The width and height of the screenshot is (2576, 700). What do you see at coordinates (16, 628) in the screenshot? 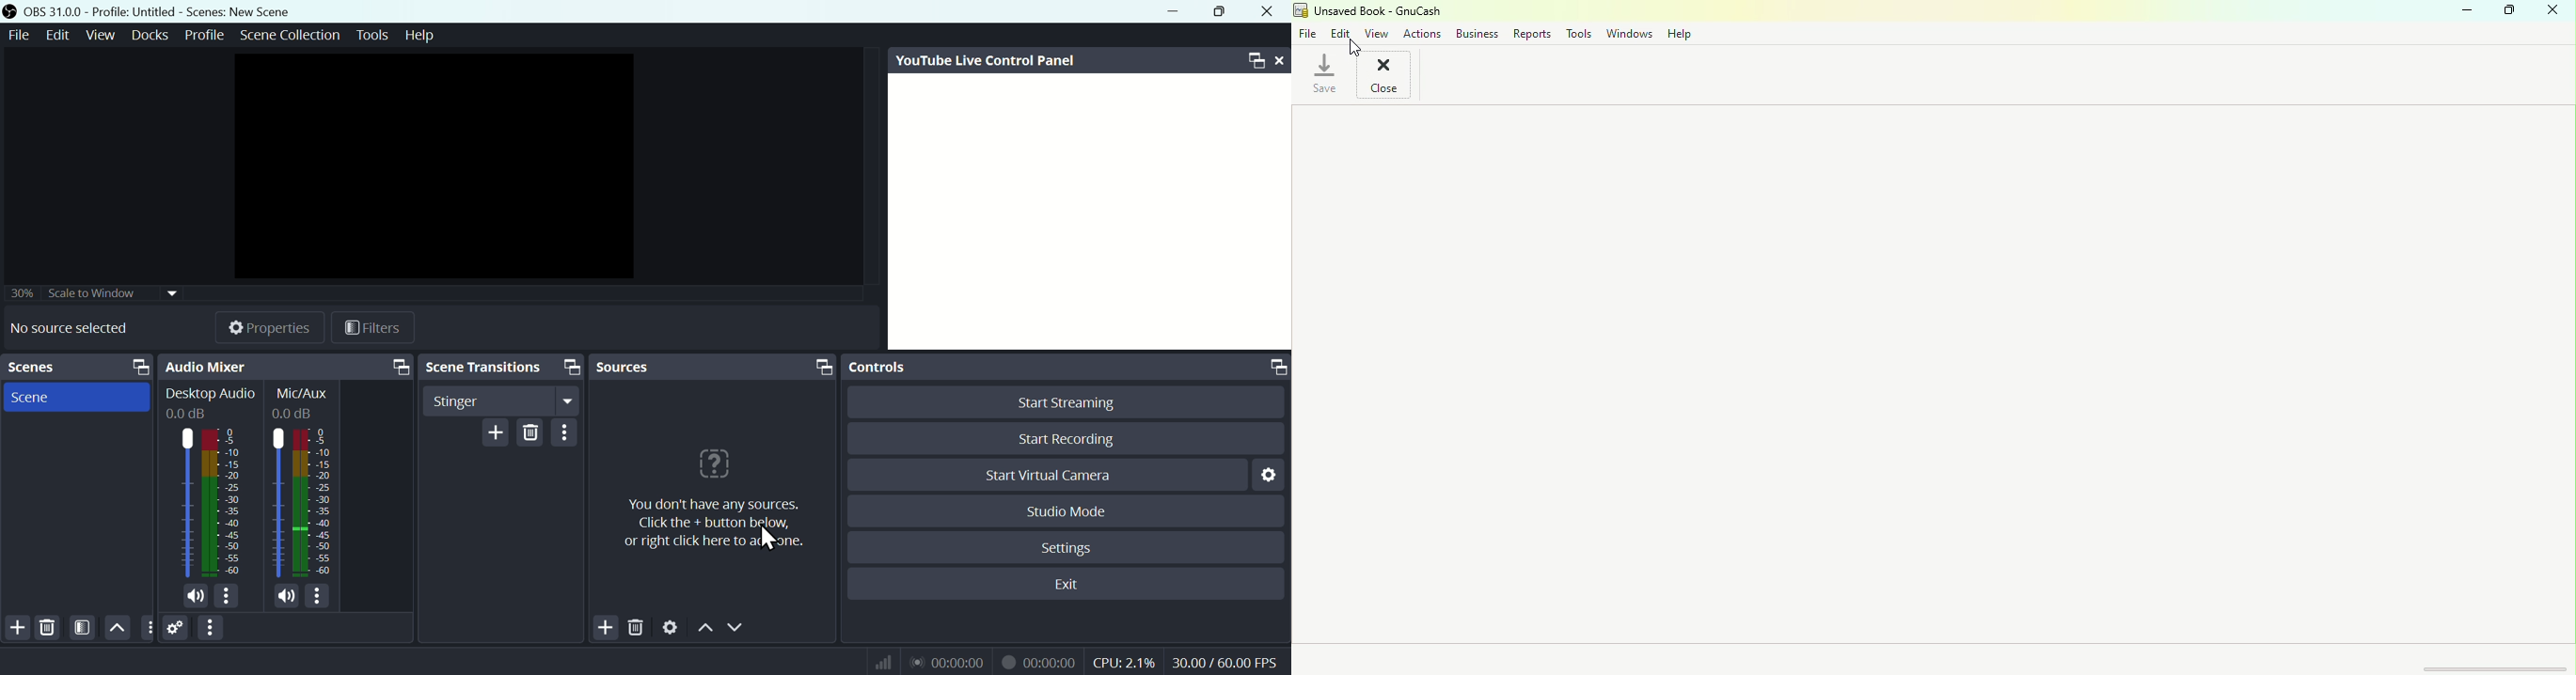
I see `Add` at bounding box center [16, 628].